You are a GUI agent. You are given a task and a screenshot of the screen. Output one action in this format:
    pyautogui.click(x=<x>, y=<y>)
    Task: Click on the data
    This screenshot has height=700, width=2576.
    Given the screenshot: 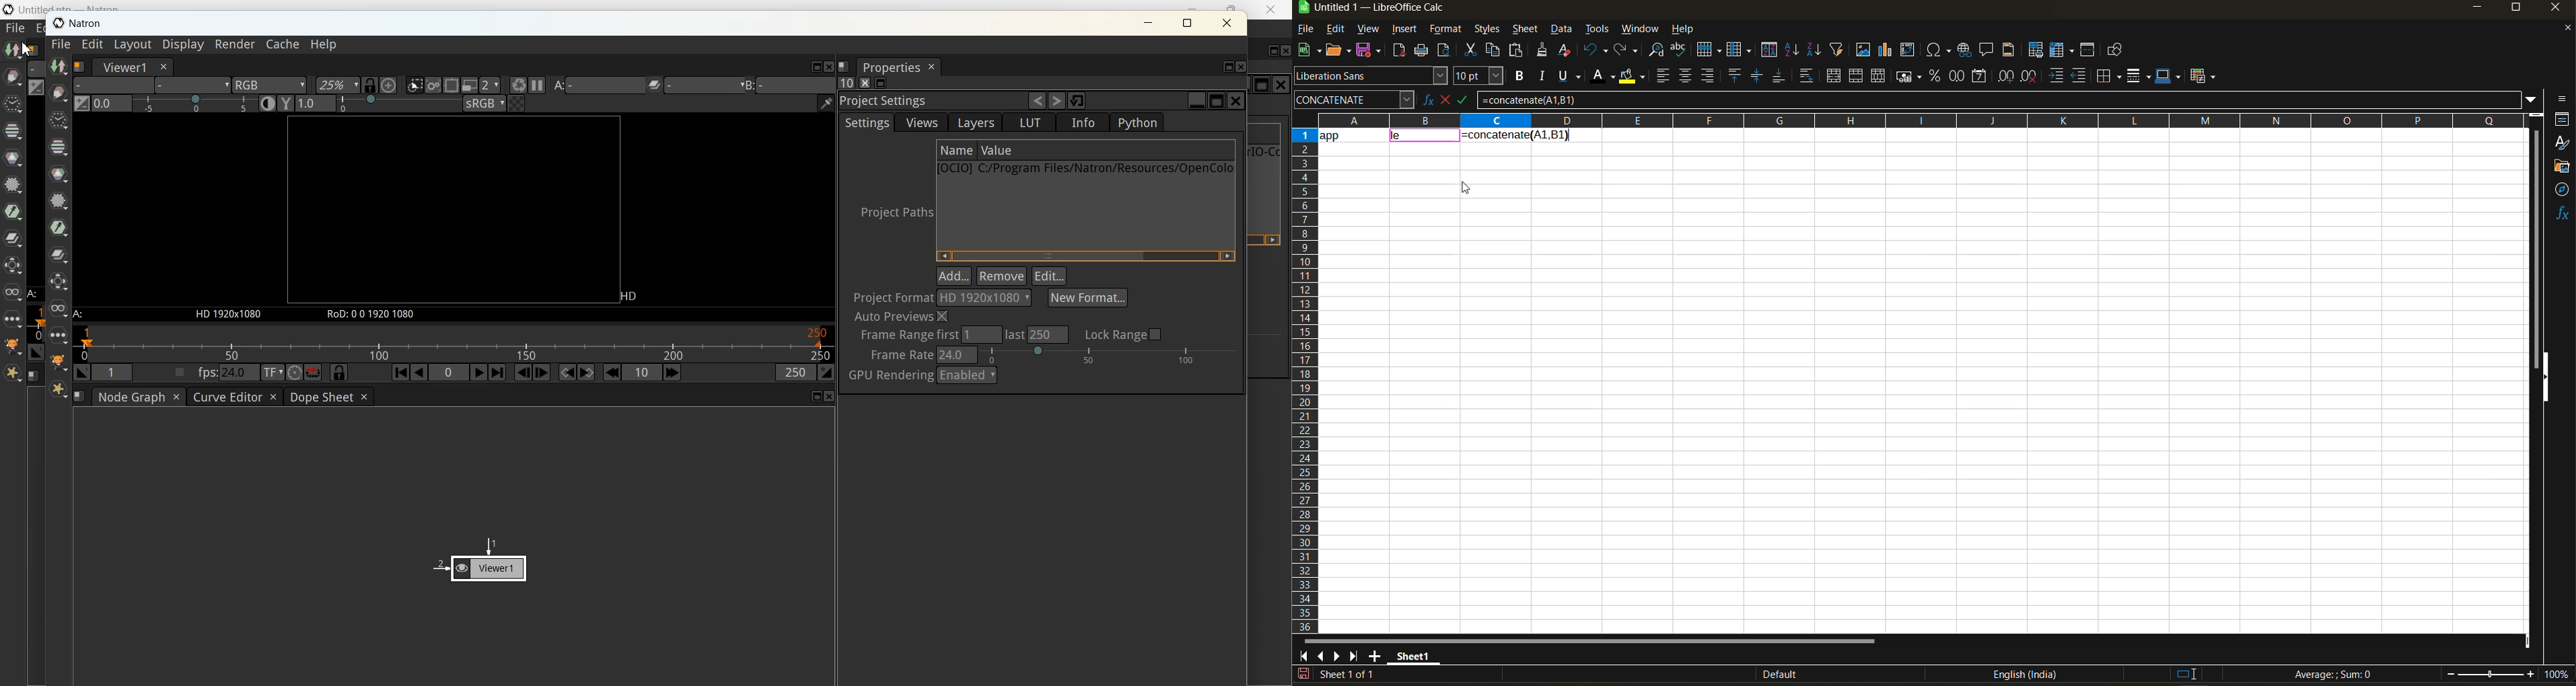 What is the action you would take?
    pyautogui.click(x=1563, y=29)
    